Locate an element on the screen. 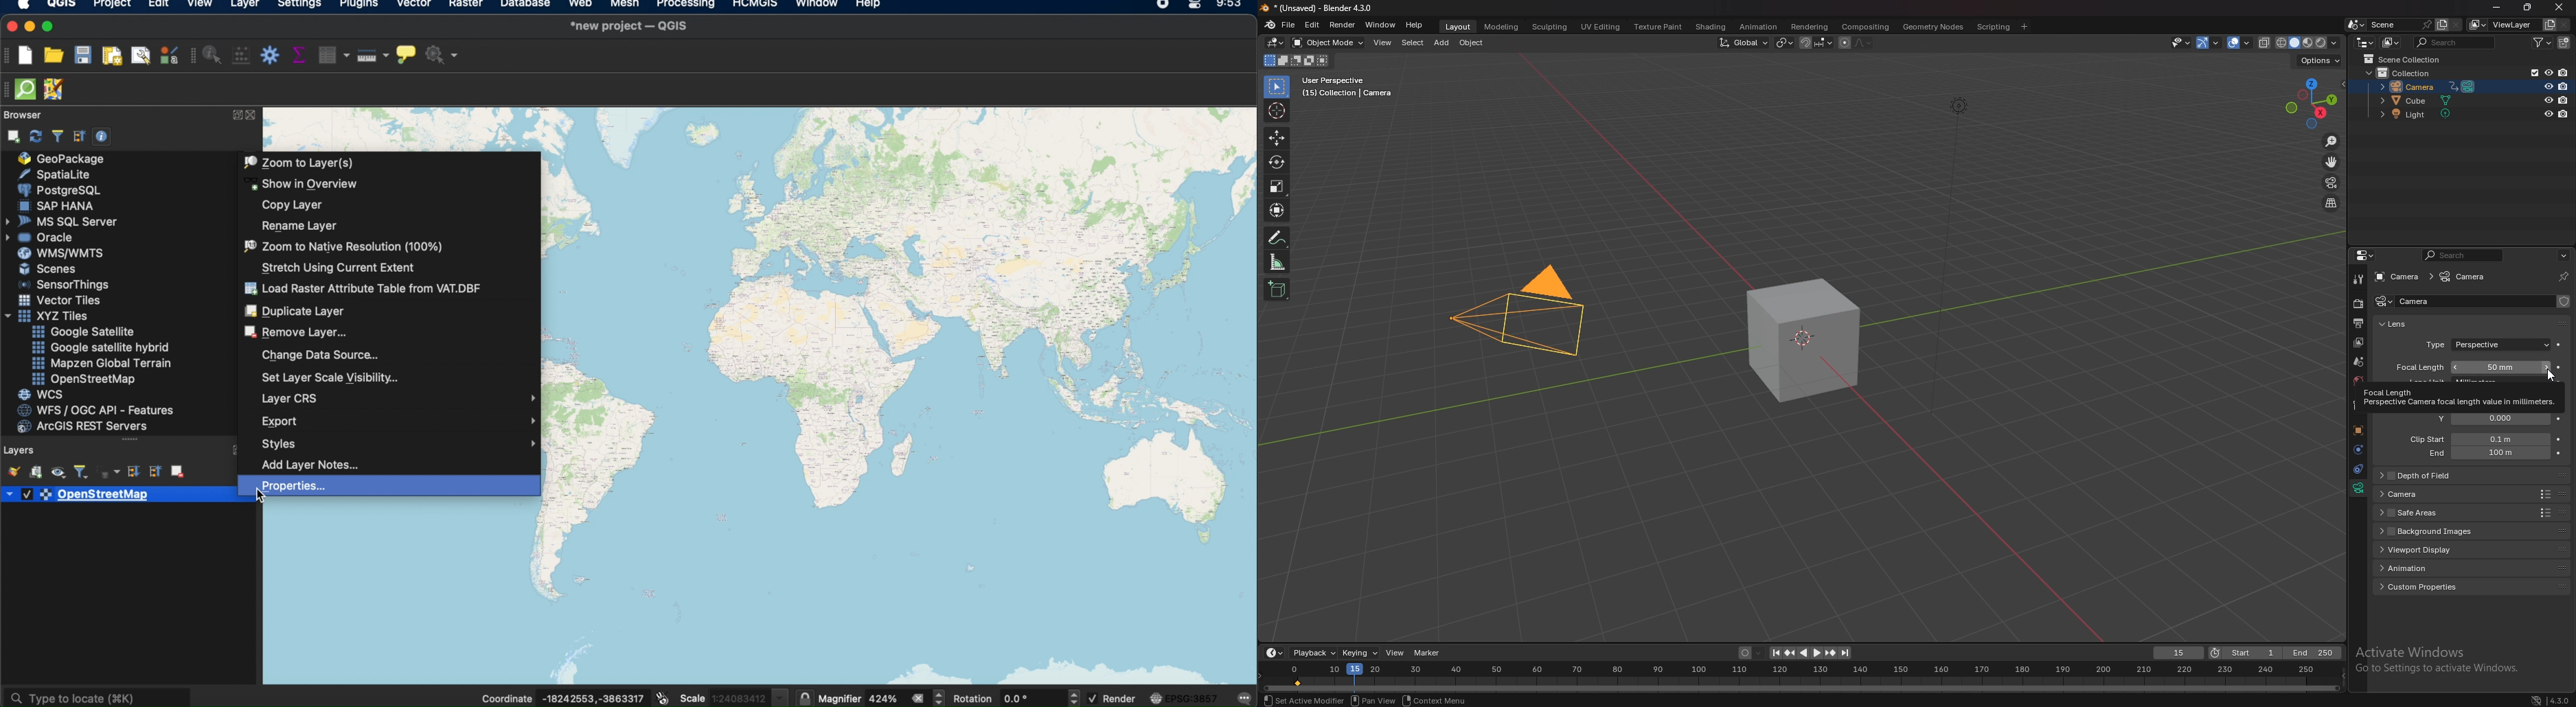 The width and height of the screenshot is (2576, 728). properties is located at coordinates (292, 486).